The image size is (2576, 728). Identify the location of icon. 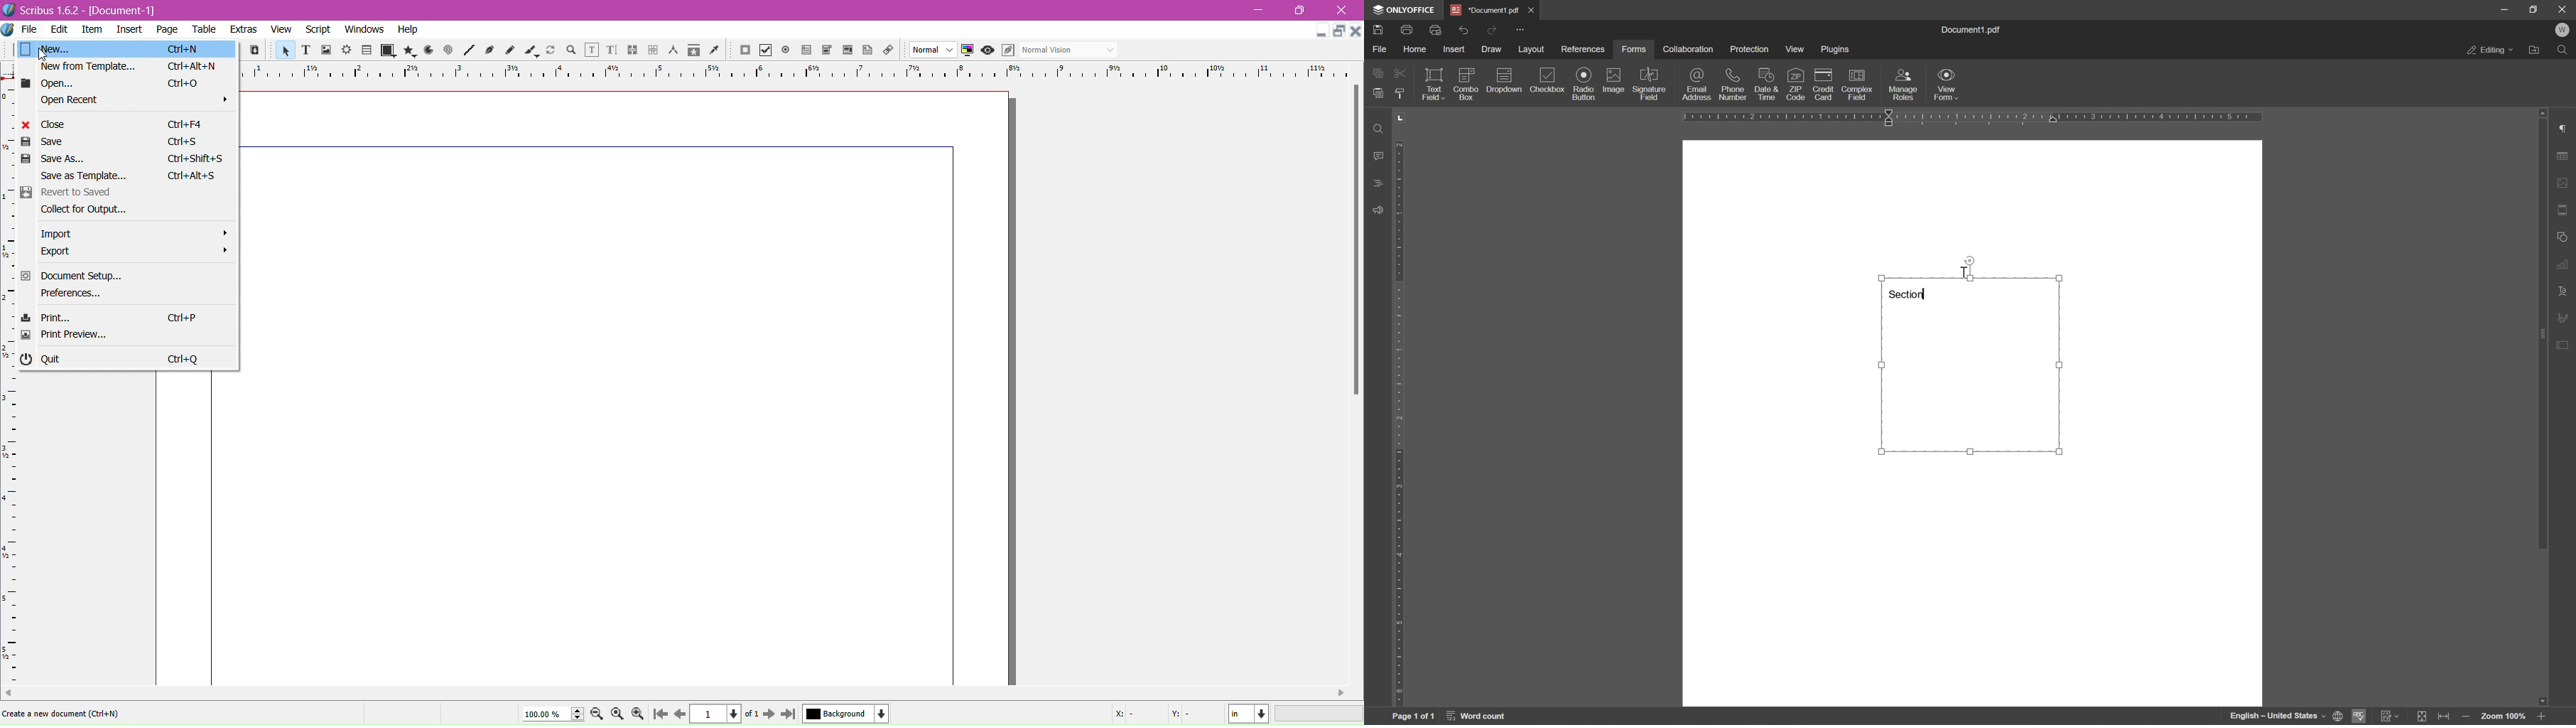
(888, 50).